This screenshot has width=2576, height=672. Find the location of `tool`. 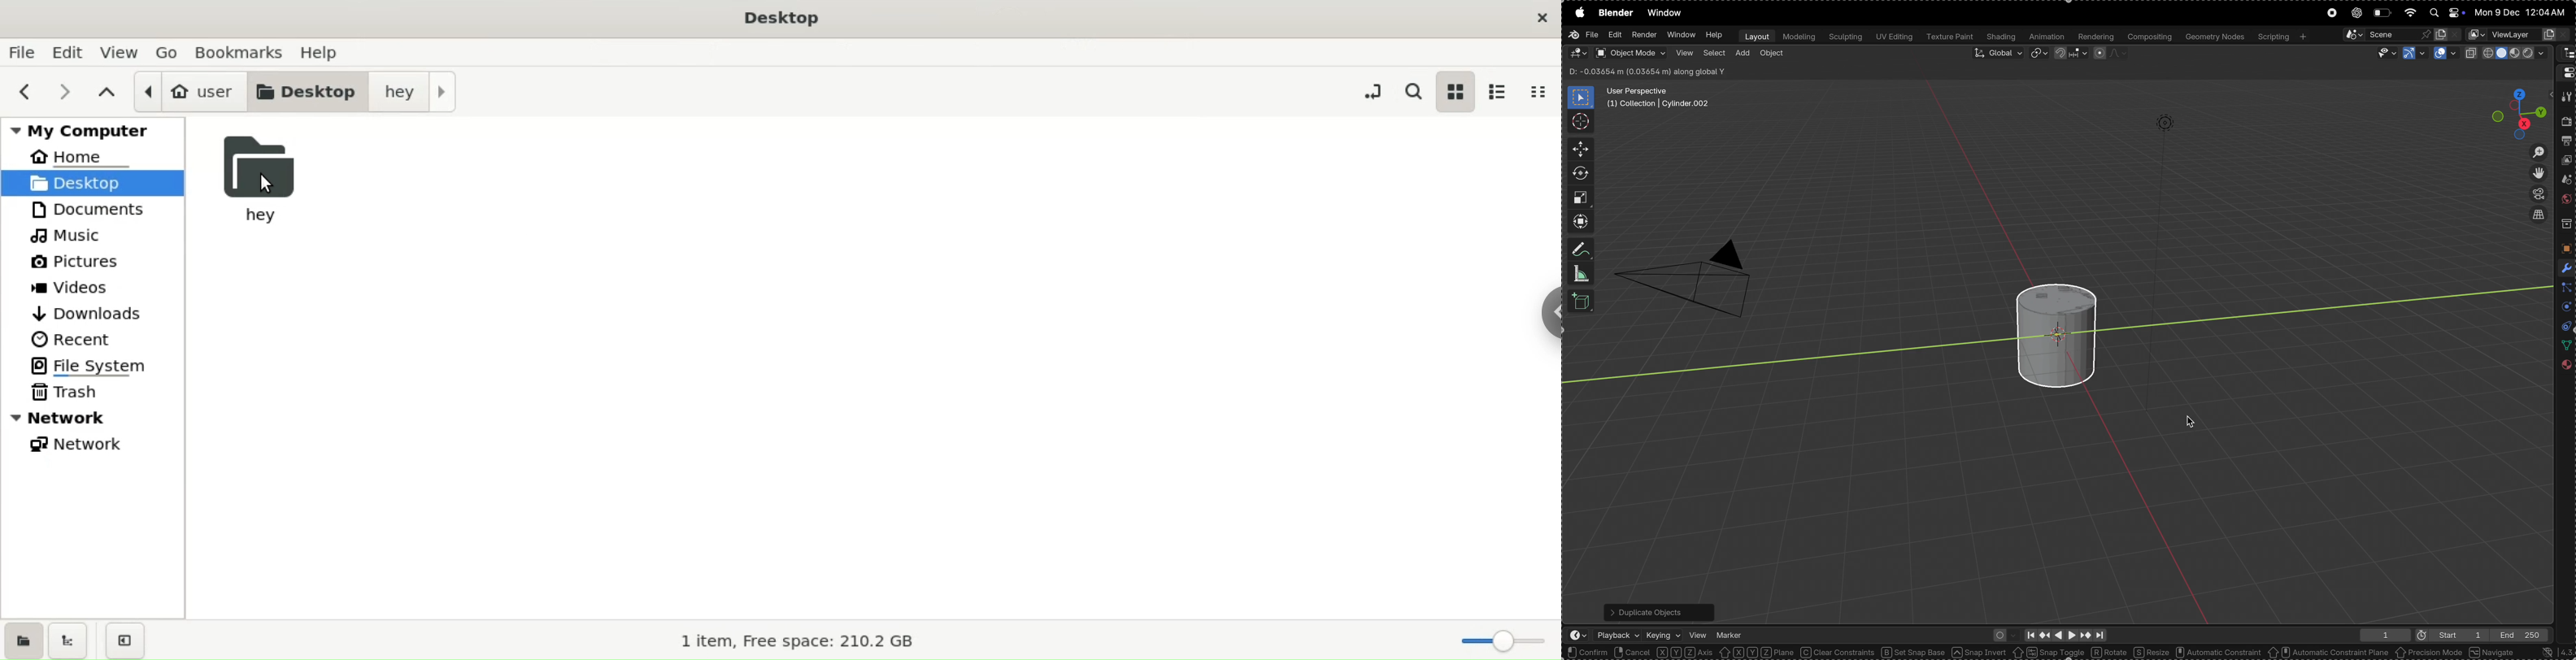

tool is located at coordinates (2566, 97).